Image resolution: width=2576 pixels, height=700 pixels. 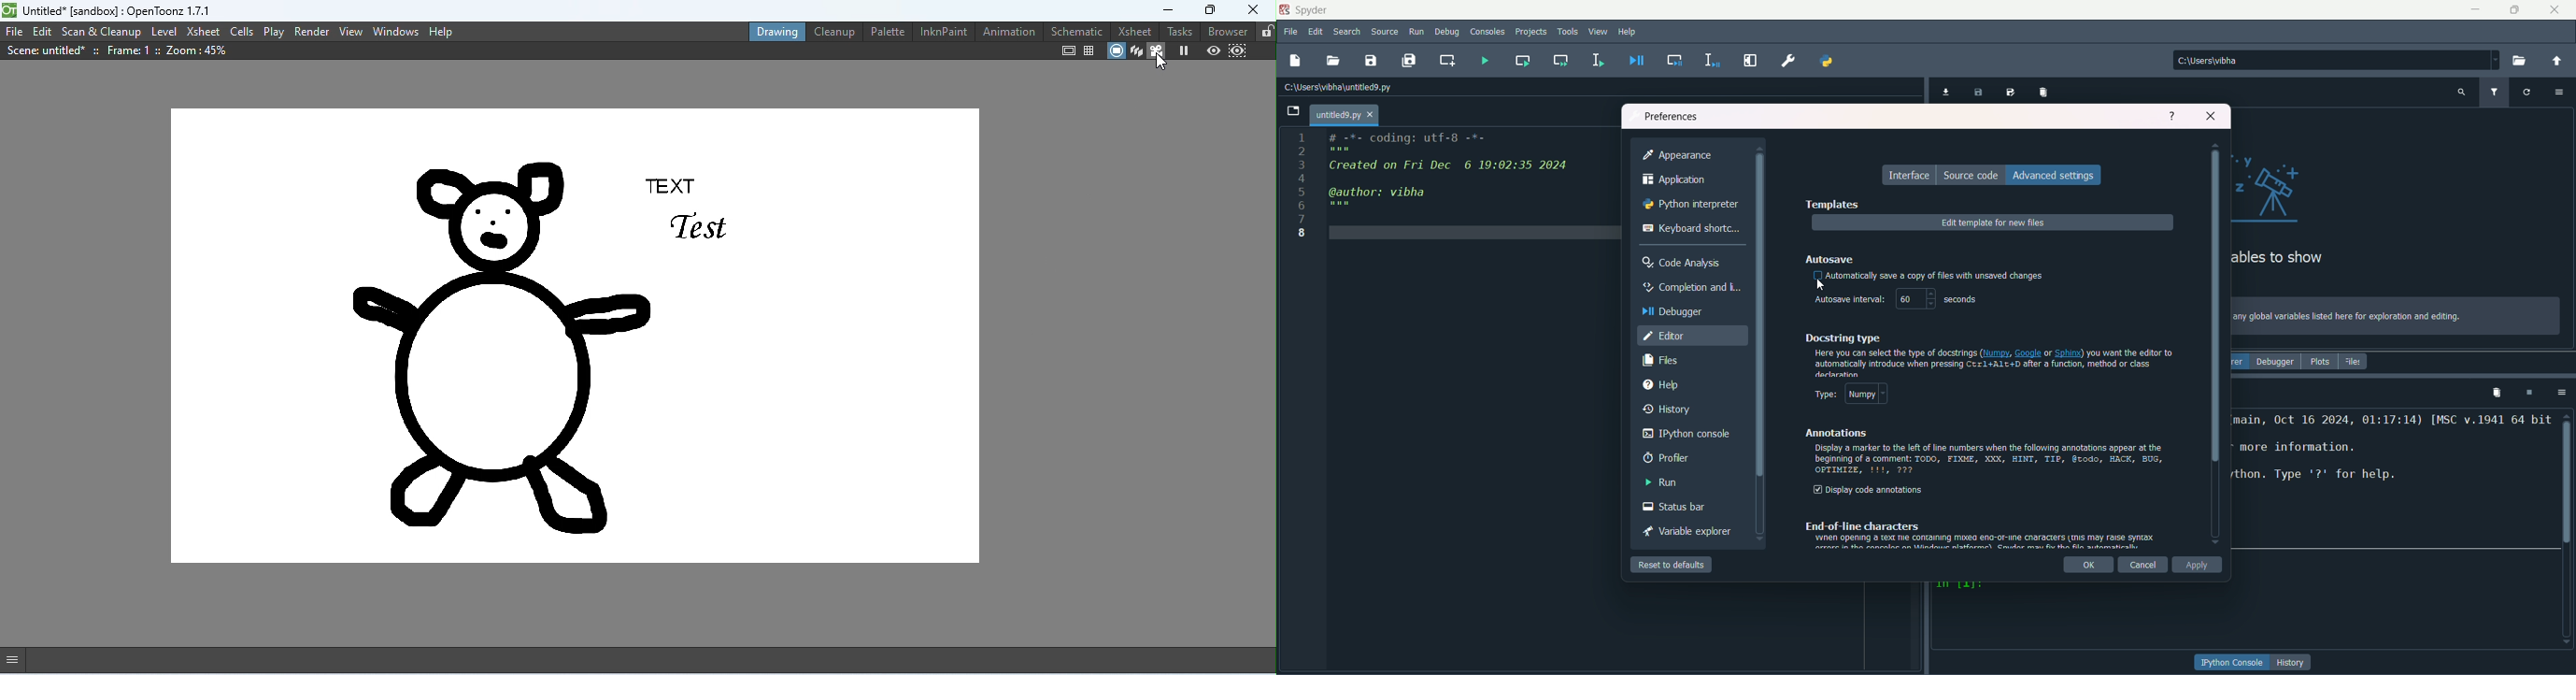 I want to click on code analysis, so click(x=1685, y=262).